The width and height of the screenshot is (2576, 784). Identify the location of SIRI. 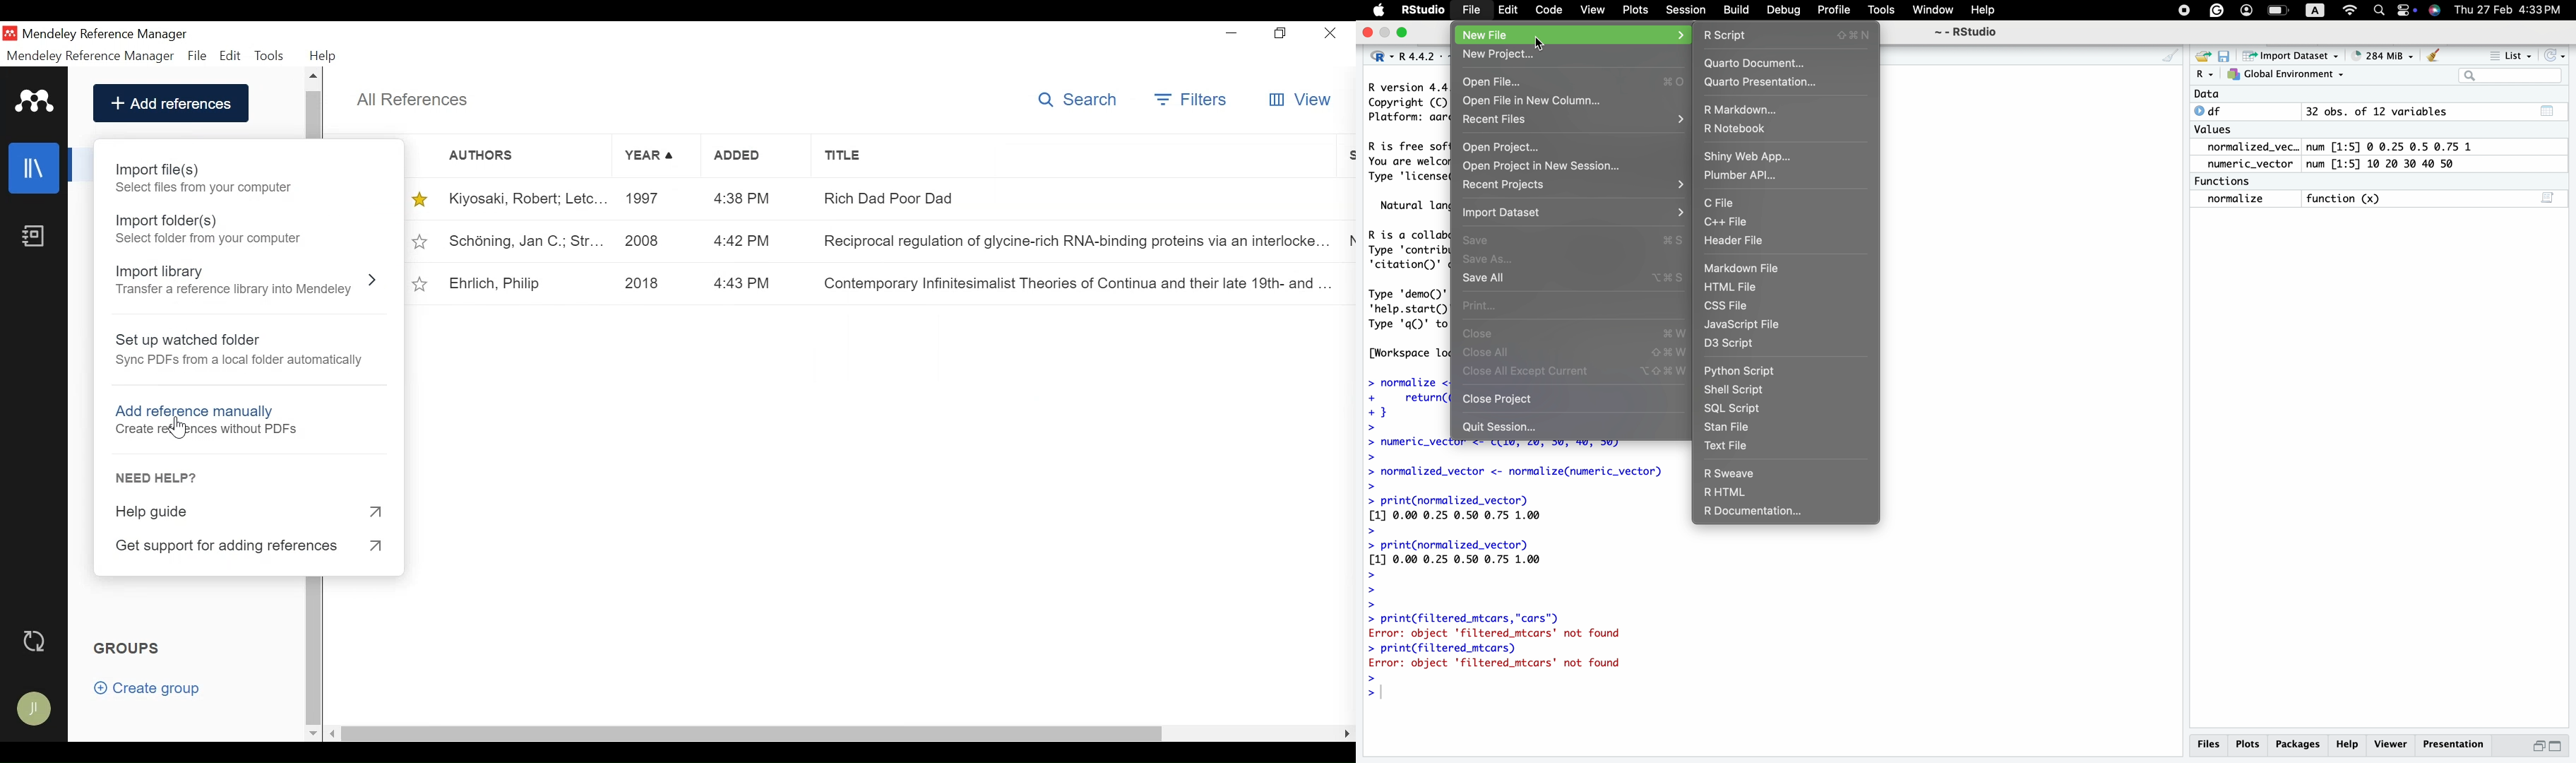
(2437, 11).